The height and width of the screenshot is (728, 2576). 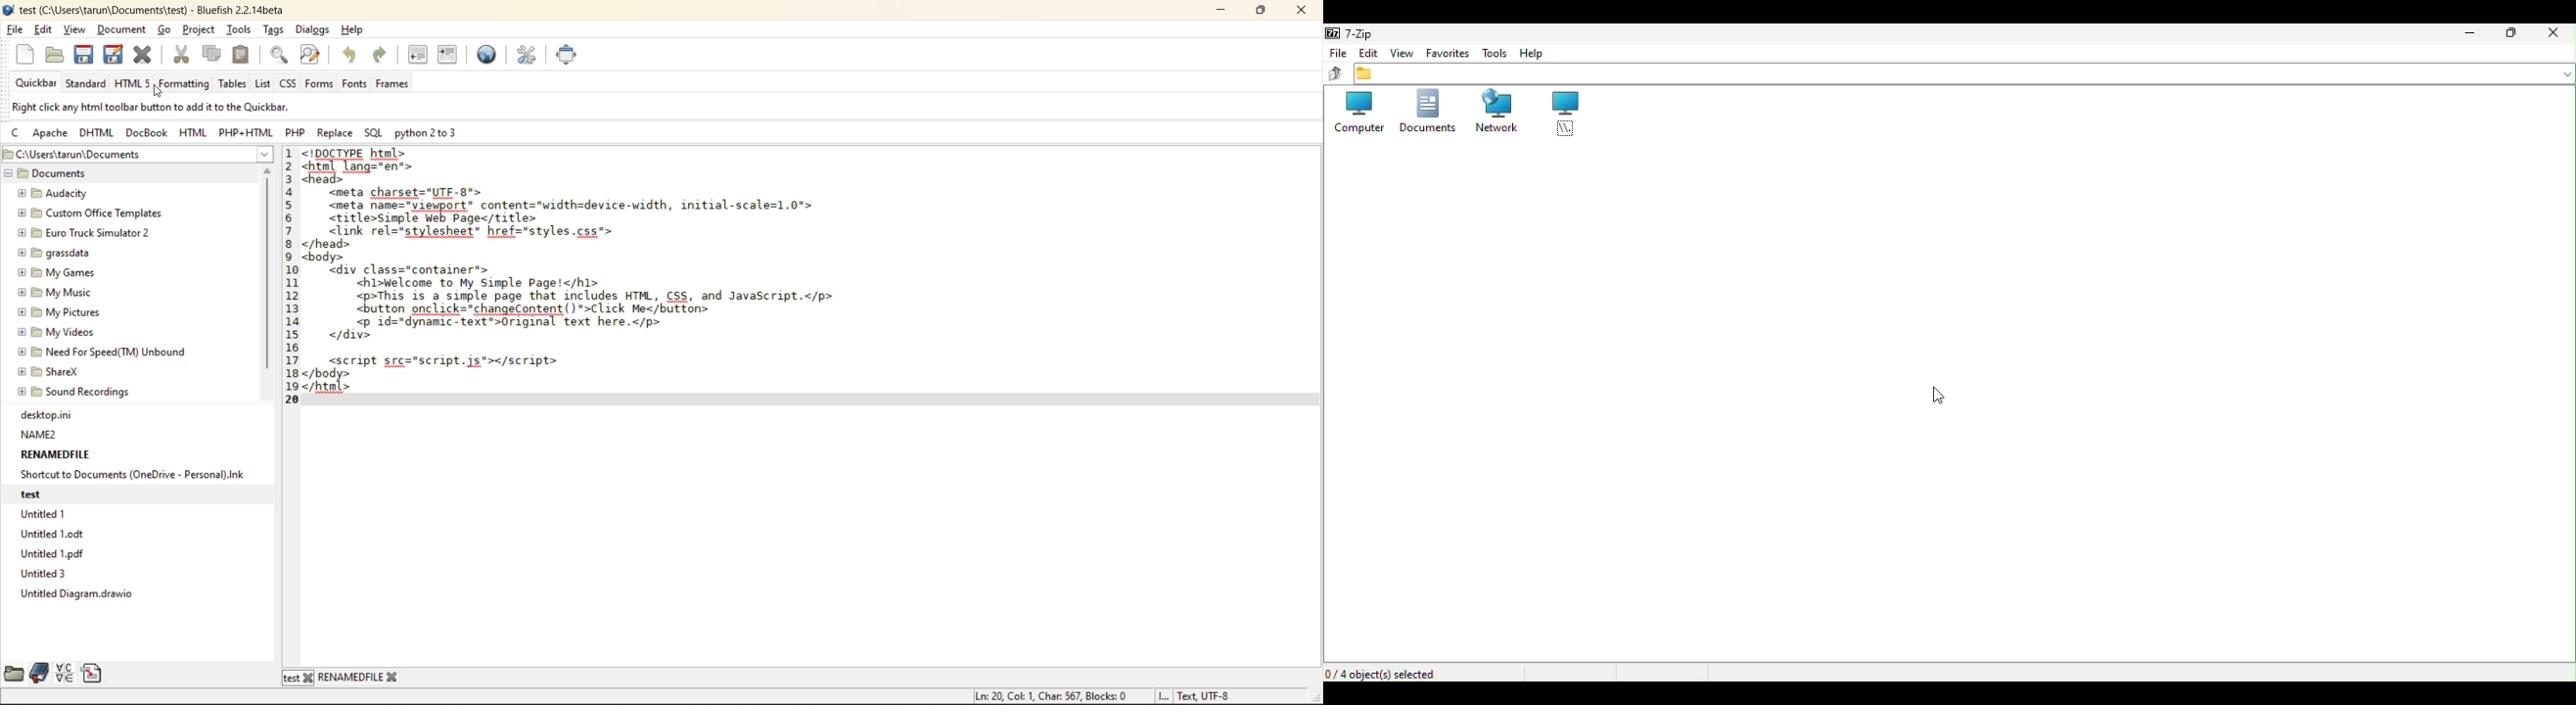 What do you see at coordinates (149, 130) in the screenshot?
I see `docbook` at bounding box center [149, 130].